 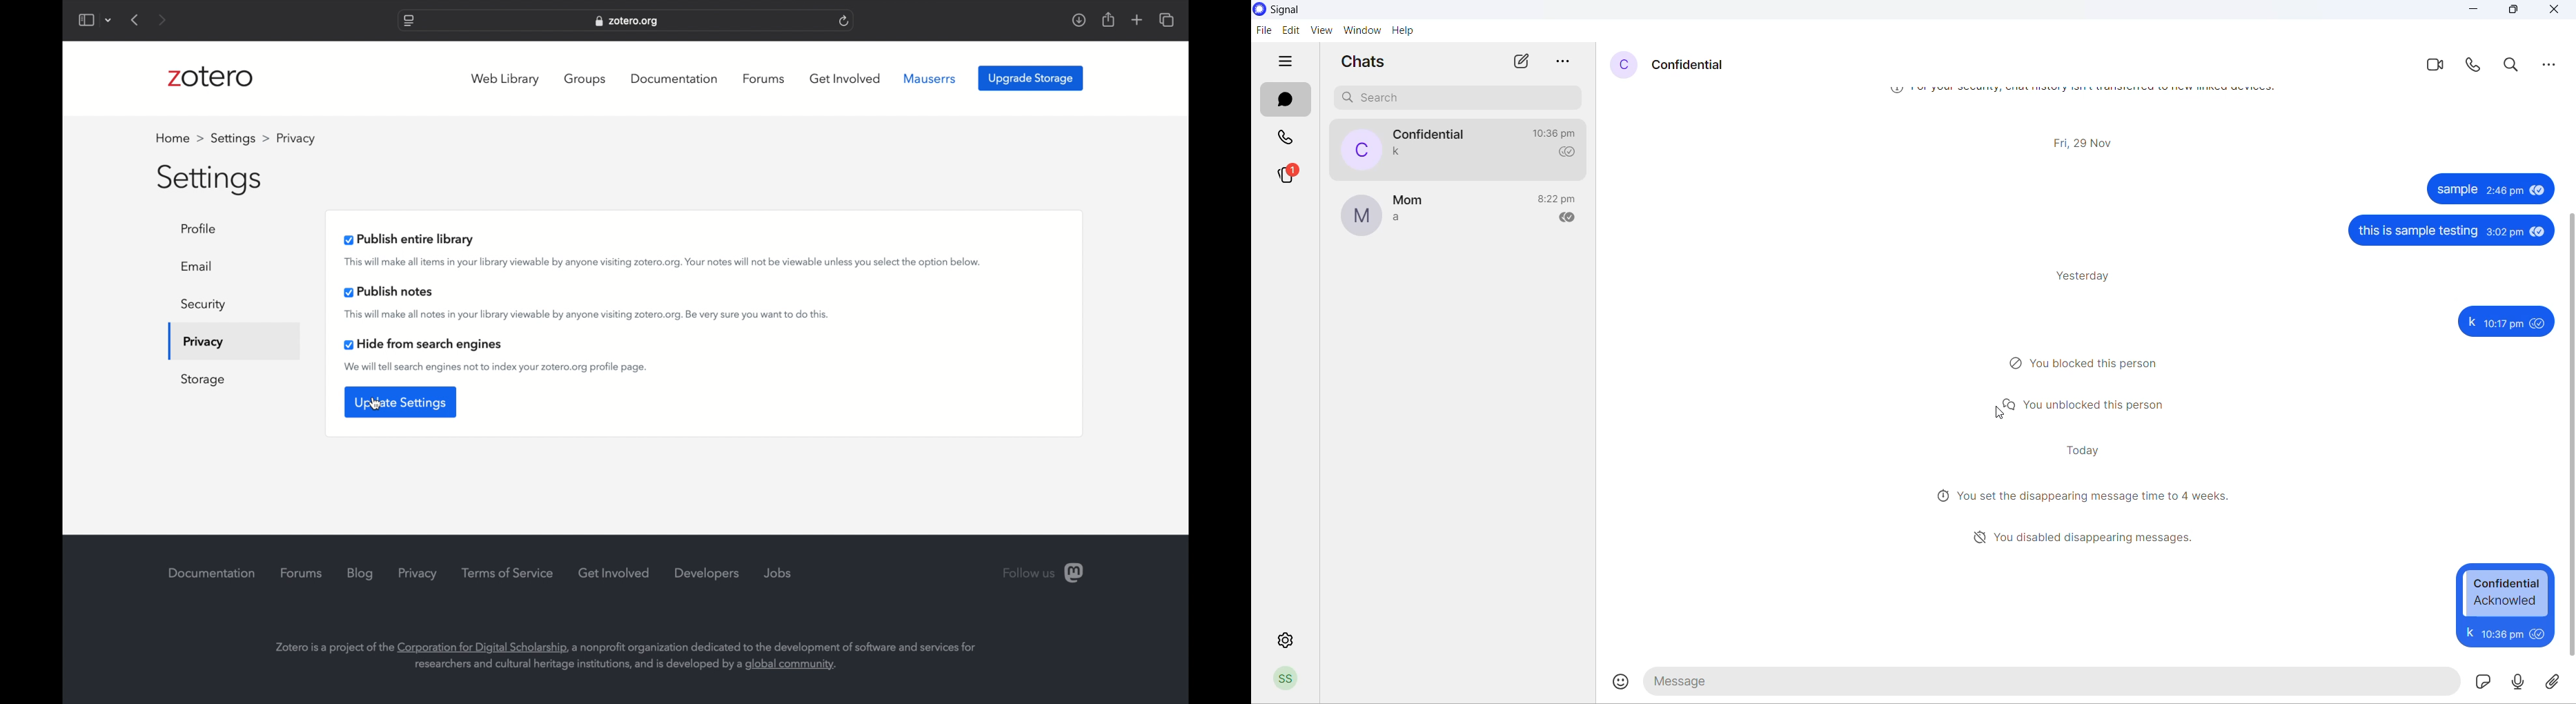 I want to click on message text area, so click(x=2056, y=680).